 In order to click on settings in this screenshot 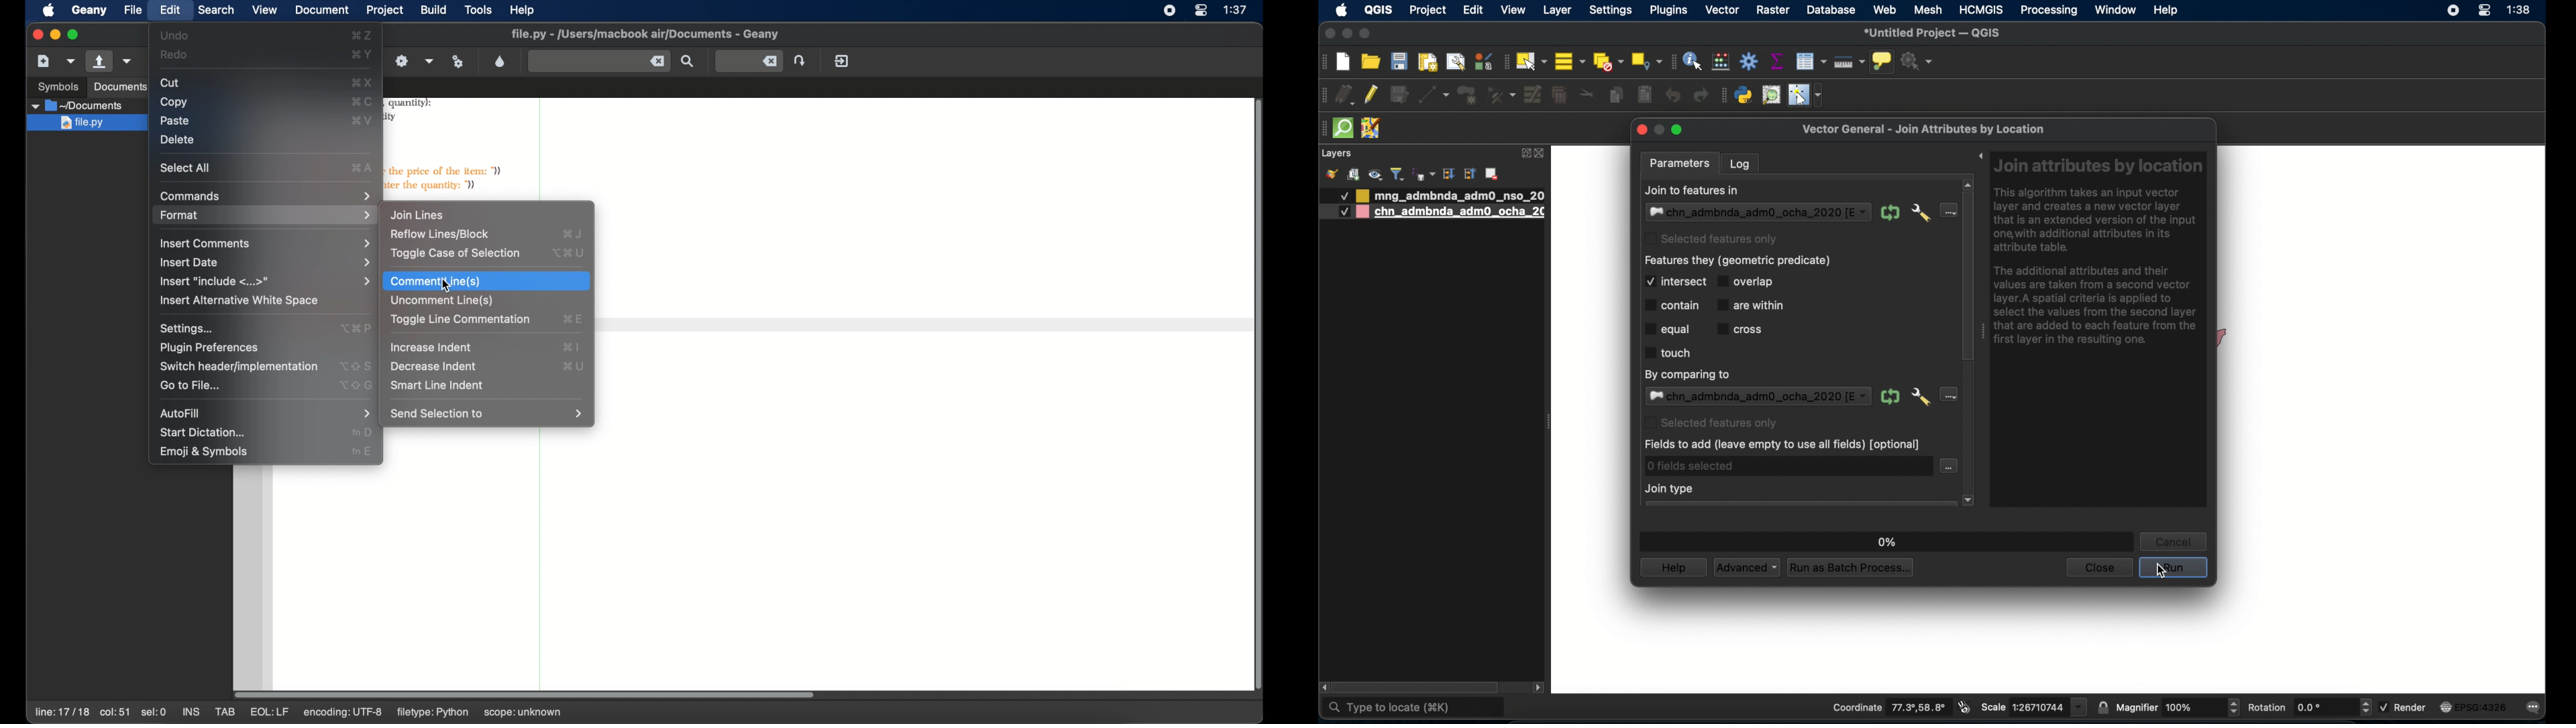, I will do `click(1612, 11)`.